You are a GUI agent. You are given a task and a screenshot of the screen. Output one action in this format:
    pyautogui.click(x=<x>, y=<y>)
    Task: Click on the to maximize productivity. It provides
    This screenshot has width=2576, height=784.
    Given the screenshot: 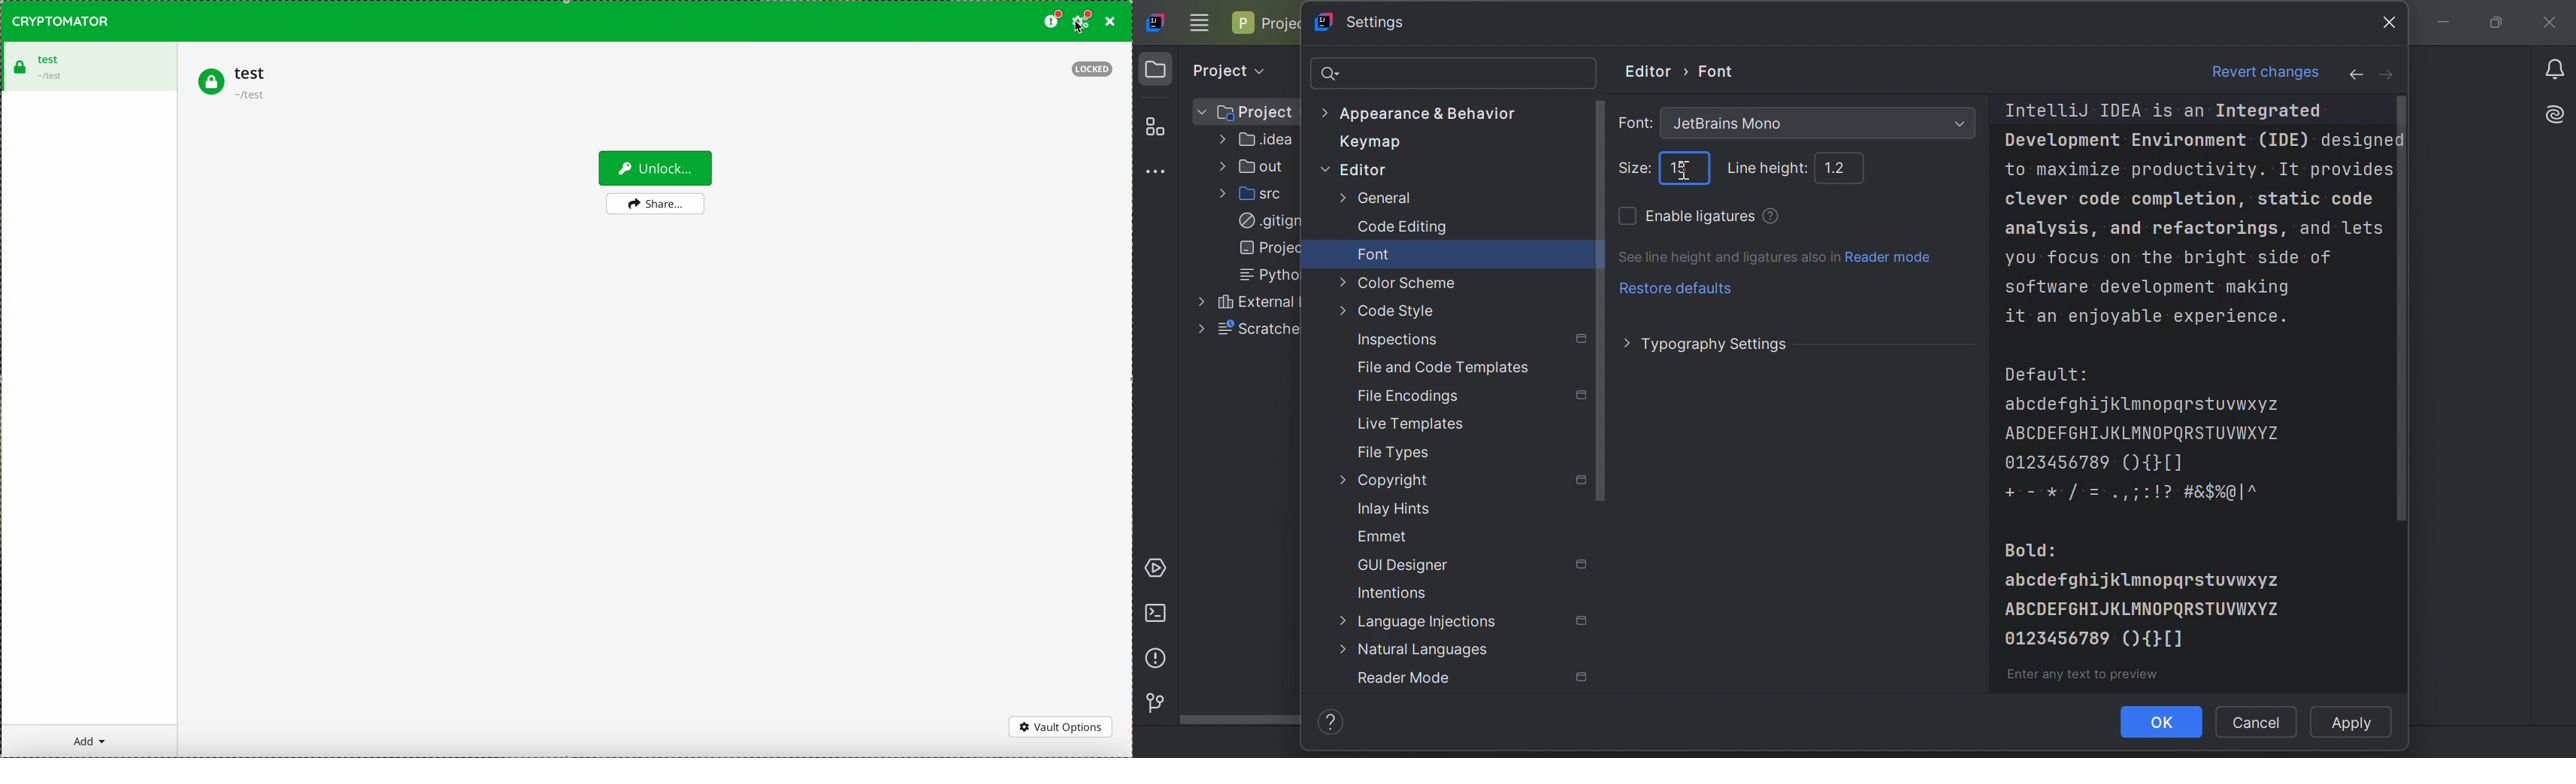 What is the action you would take?
    pyautogui.click(x=2198, y=169)
    